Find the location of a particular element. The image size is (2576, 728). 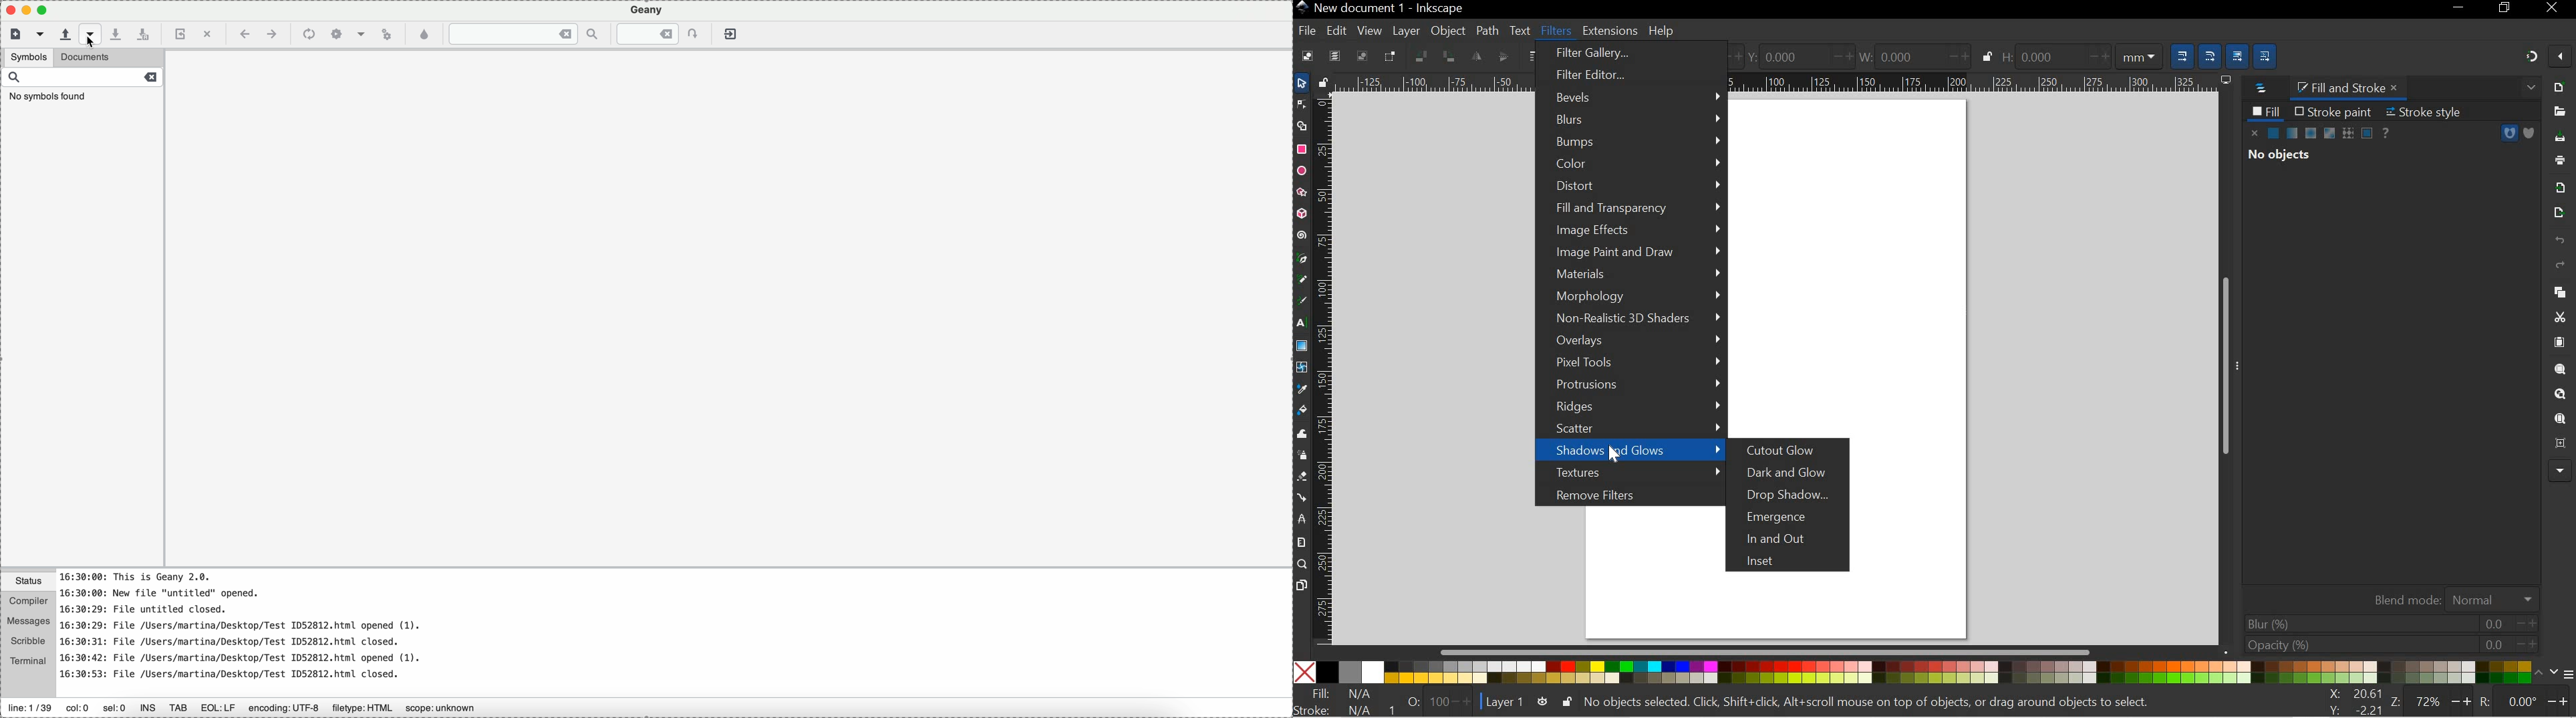

IMAGE EFFECTS is located at coordinates (1634, 231).